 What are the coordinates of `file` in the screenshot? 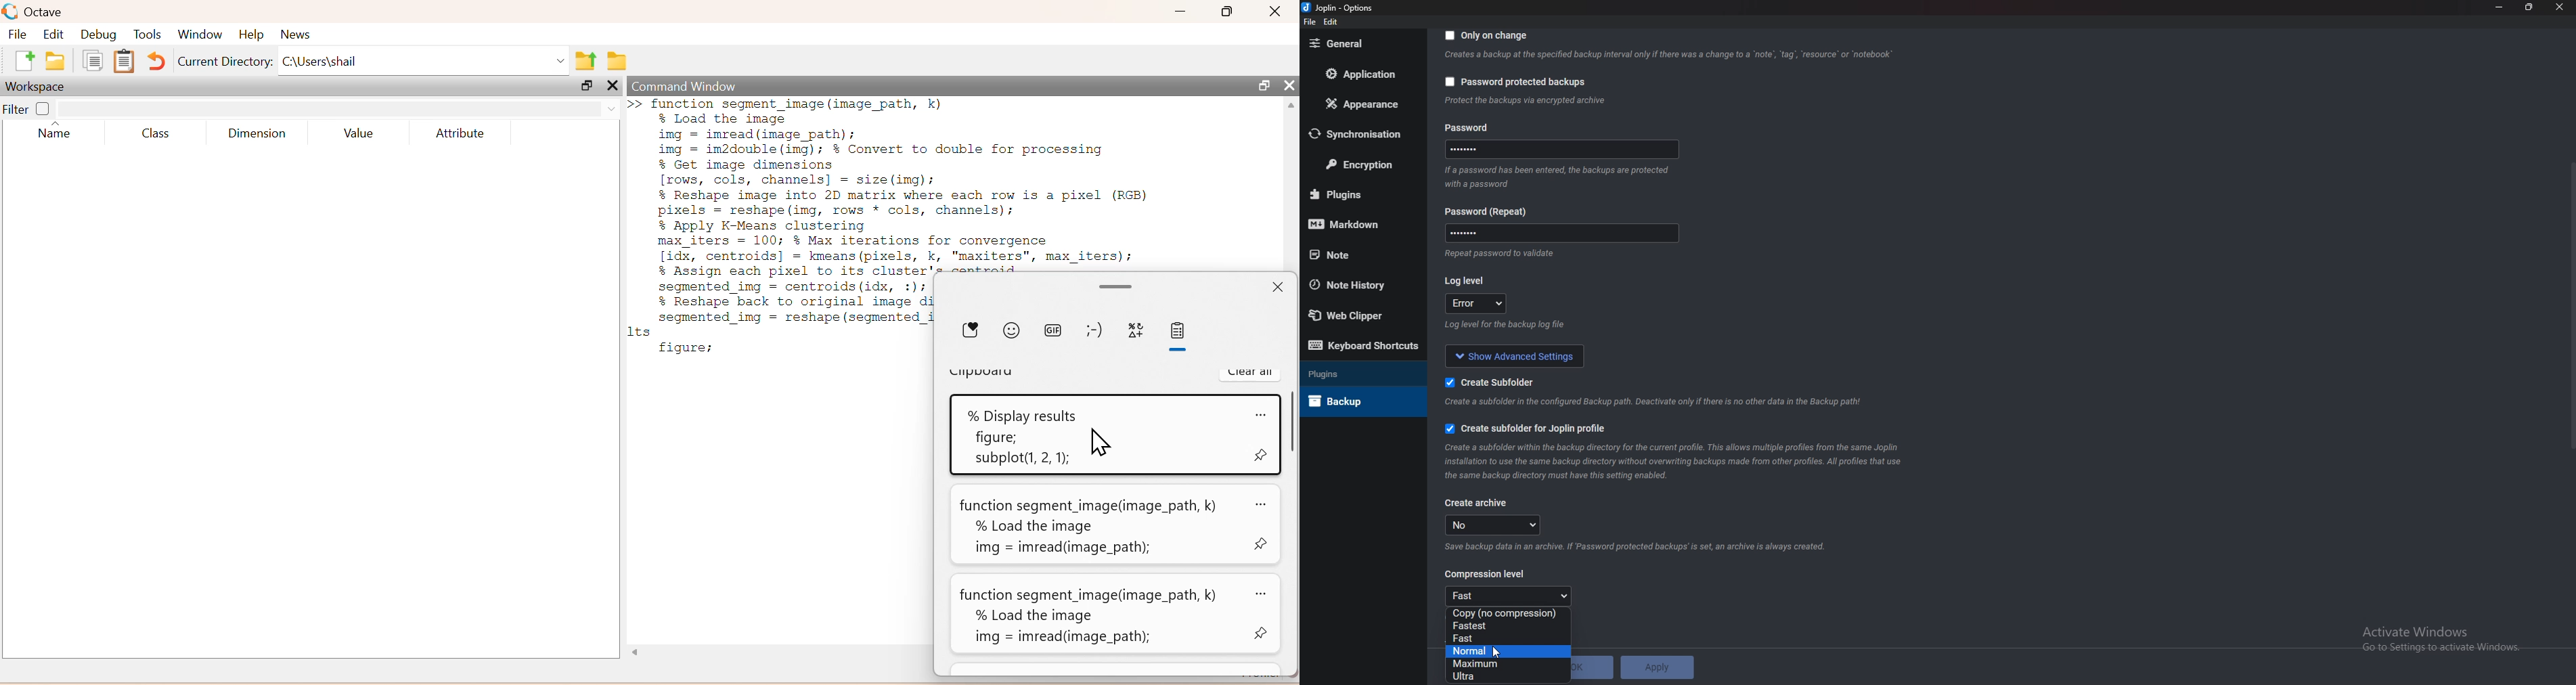 It's located at (1309, 23).